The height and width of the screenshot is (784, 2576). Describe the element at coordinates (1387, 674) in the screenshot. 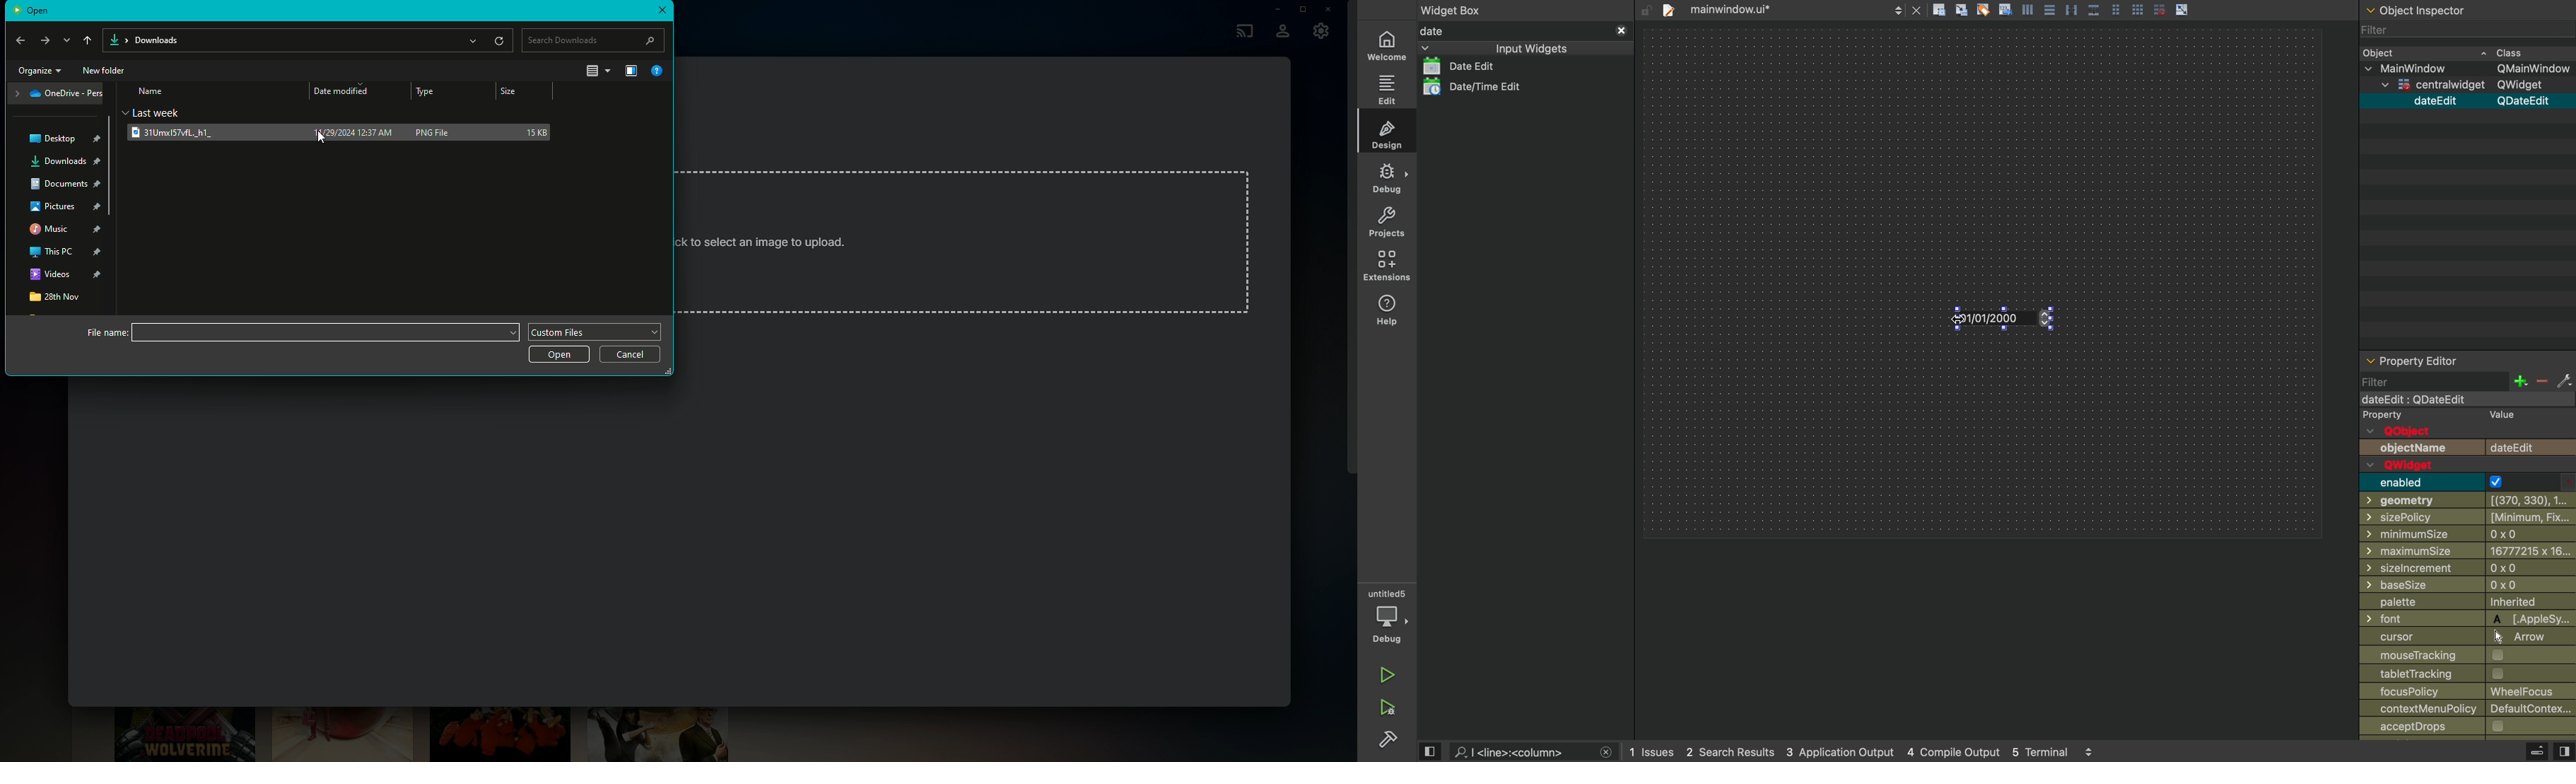

I see `run` at that location.